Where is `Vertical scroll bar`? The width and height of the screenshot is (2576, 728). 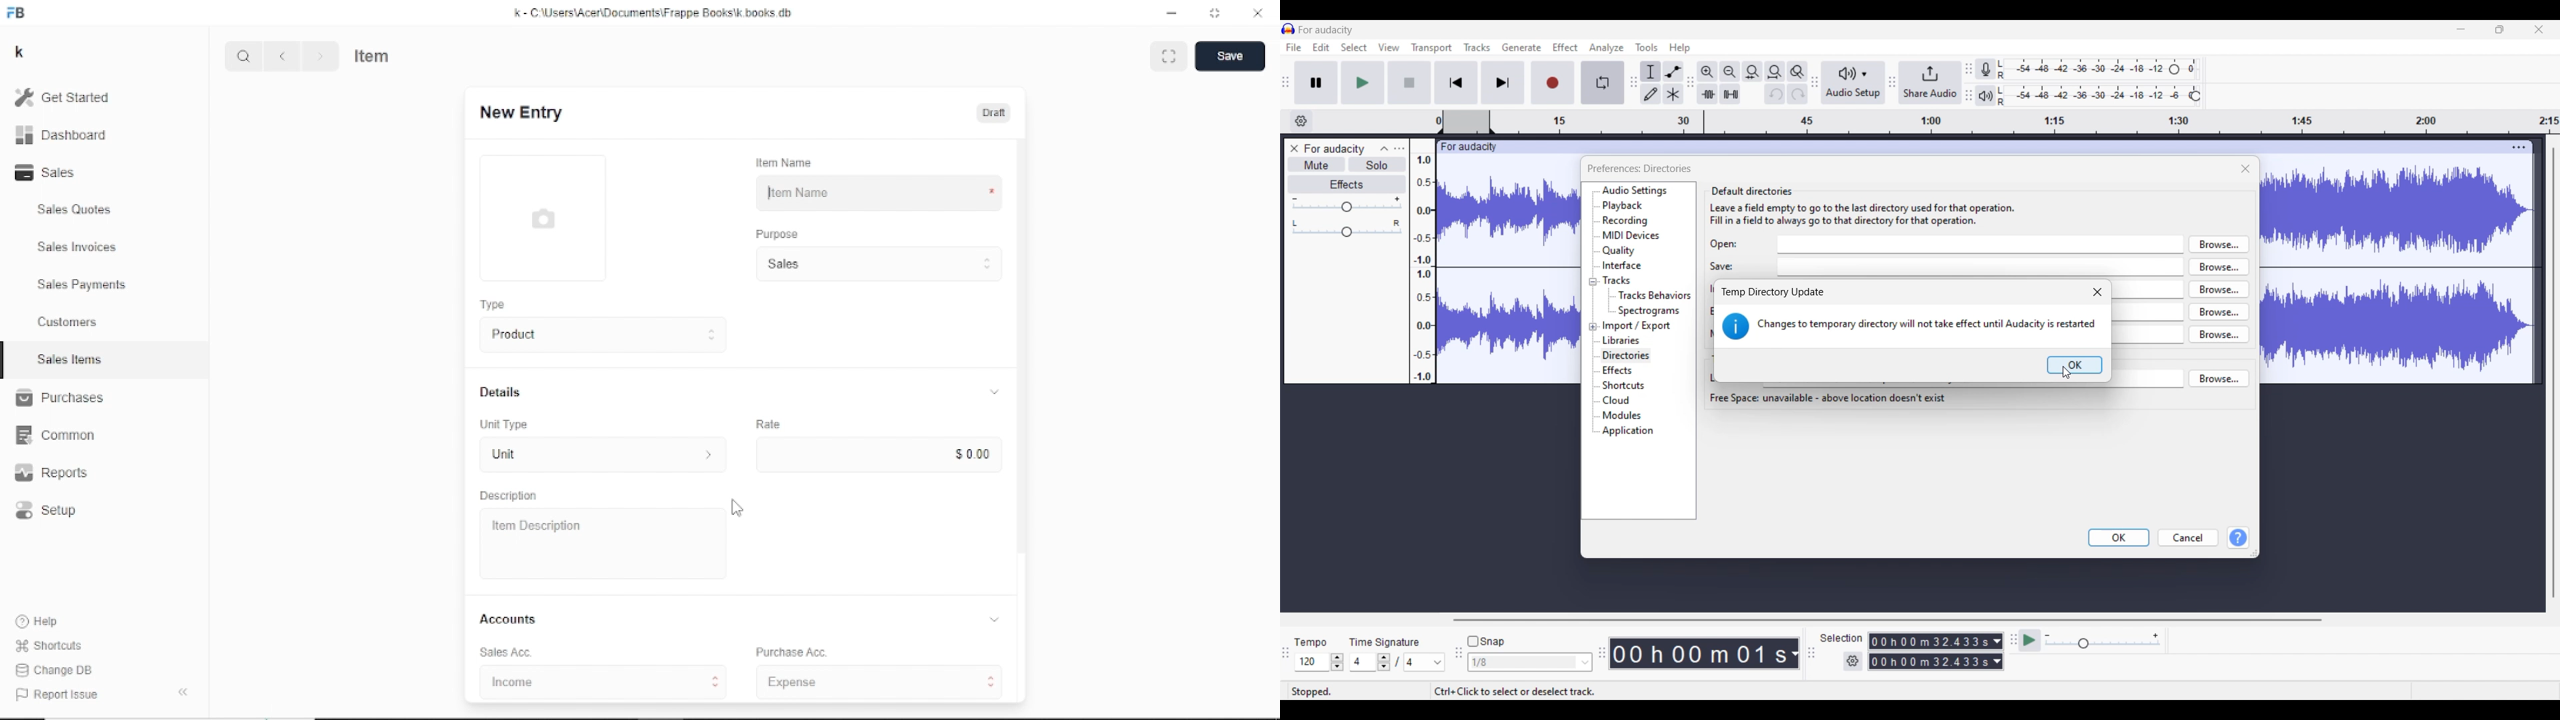 Vertical scroll bar is located at coordinates (2554, 373).